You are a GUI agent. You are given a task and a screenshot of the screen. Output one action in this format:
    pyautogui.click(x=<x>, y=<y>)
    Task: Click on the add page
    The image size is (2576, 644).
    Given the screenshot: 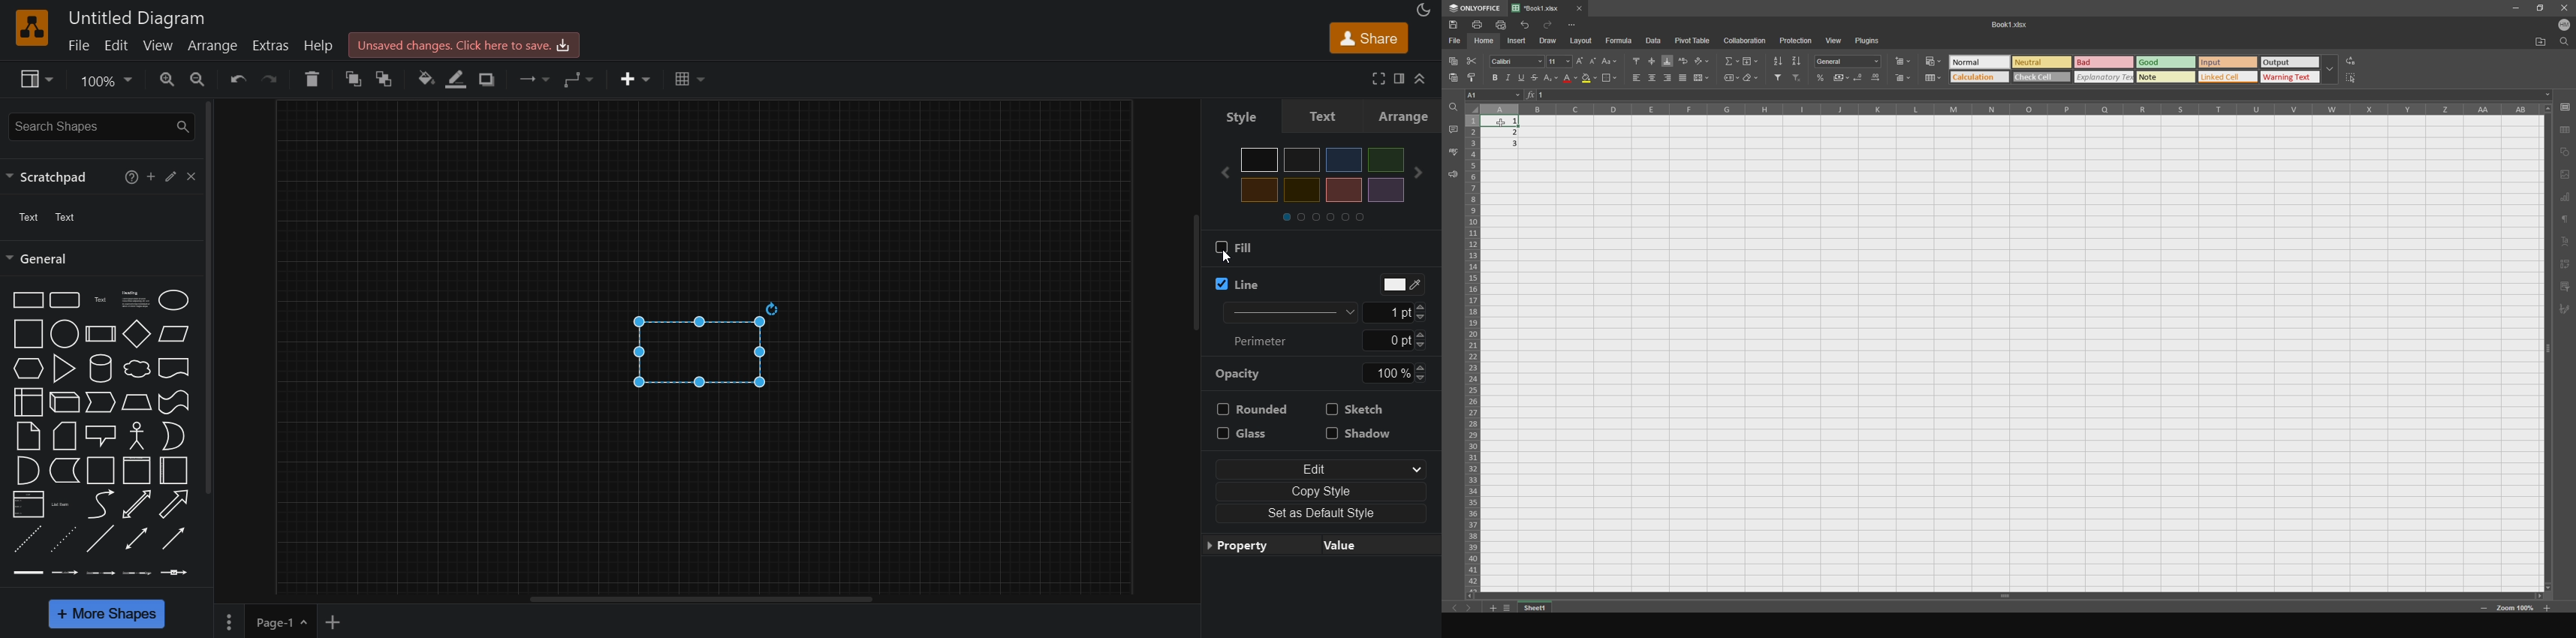 What is the action you would take?
    pyautogui.click(x=335, y=621)
    